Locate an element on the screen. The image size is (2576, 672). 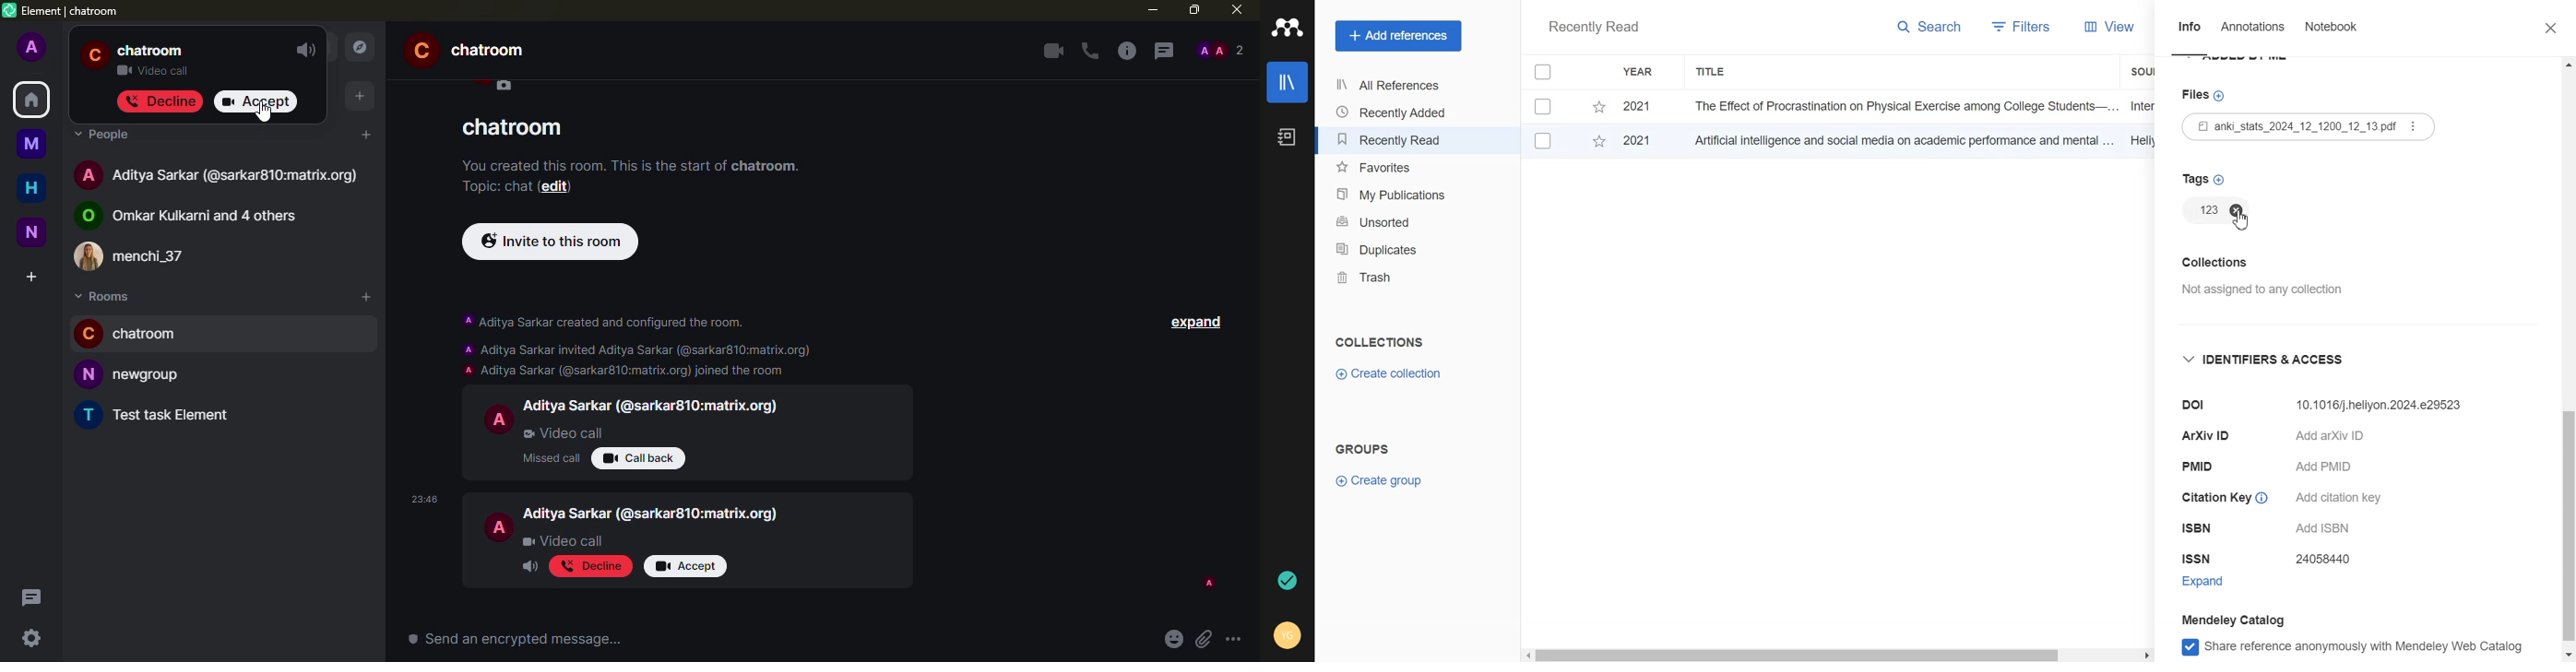
Year is located at coordinates (1640, 72).